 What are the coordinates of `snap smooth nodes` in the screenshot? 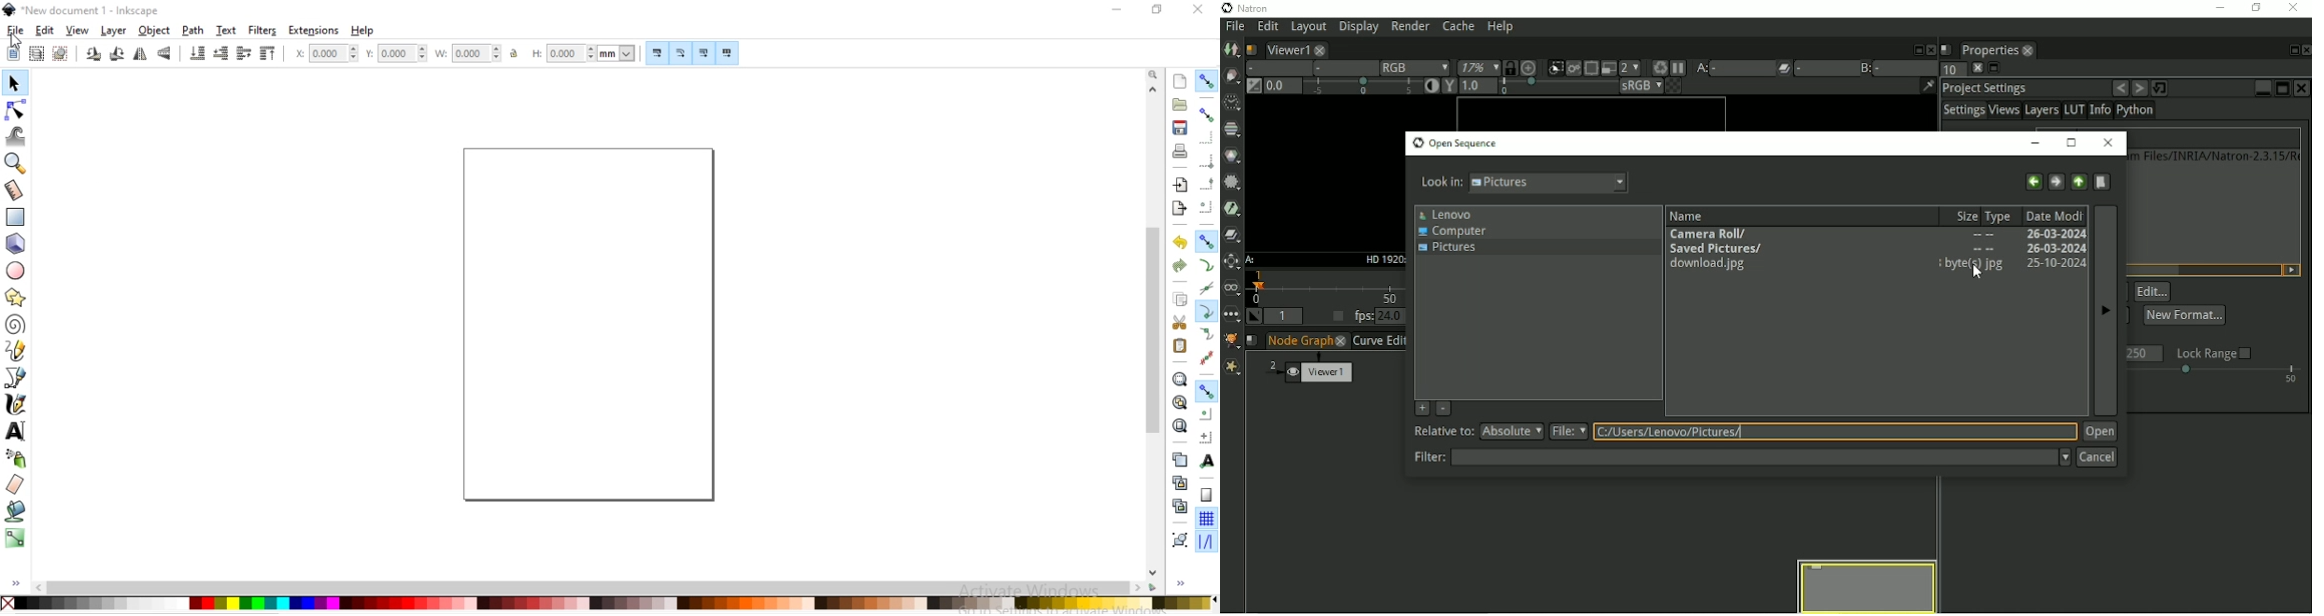 It's located at (1205, 335).